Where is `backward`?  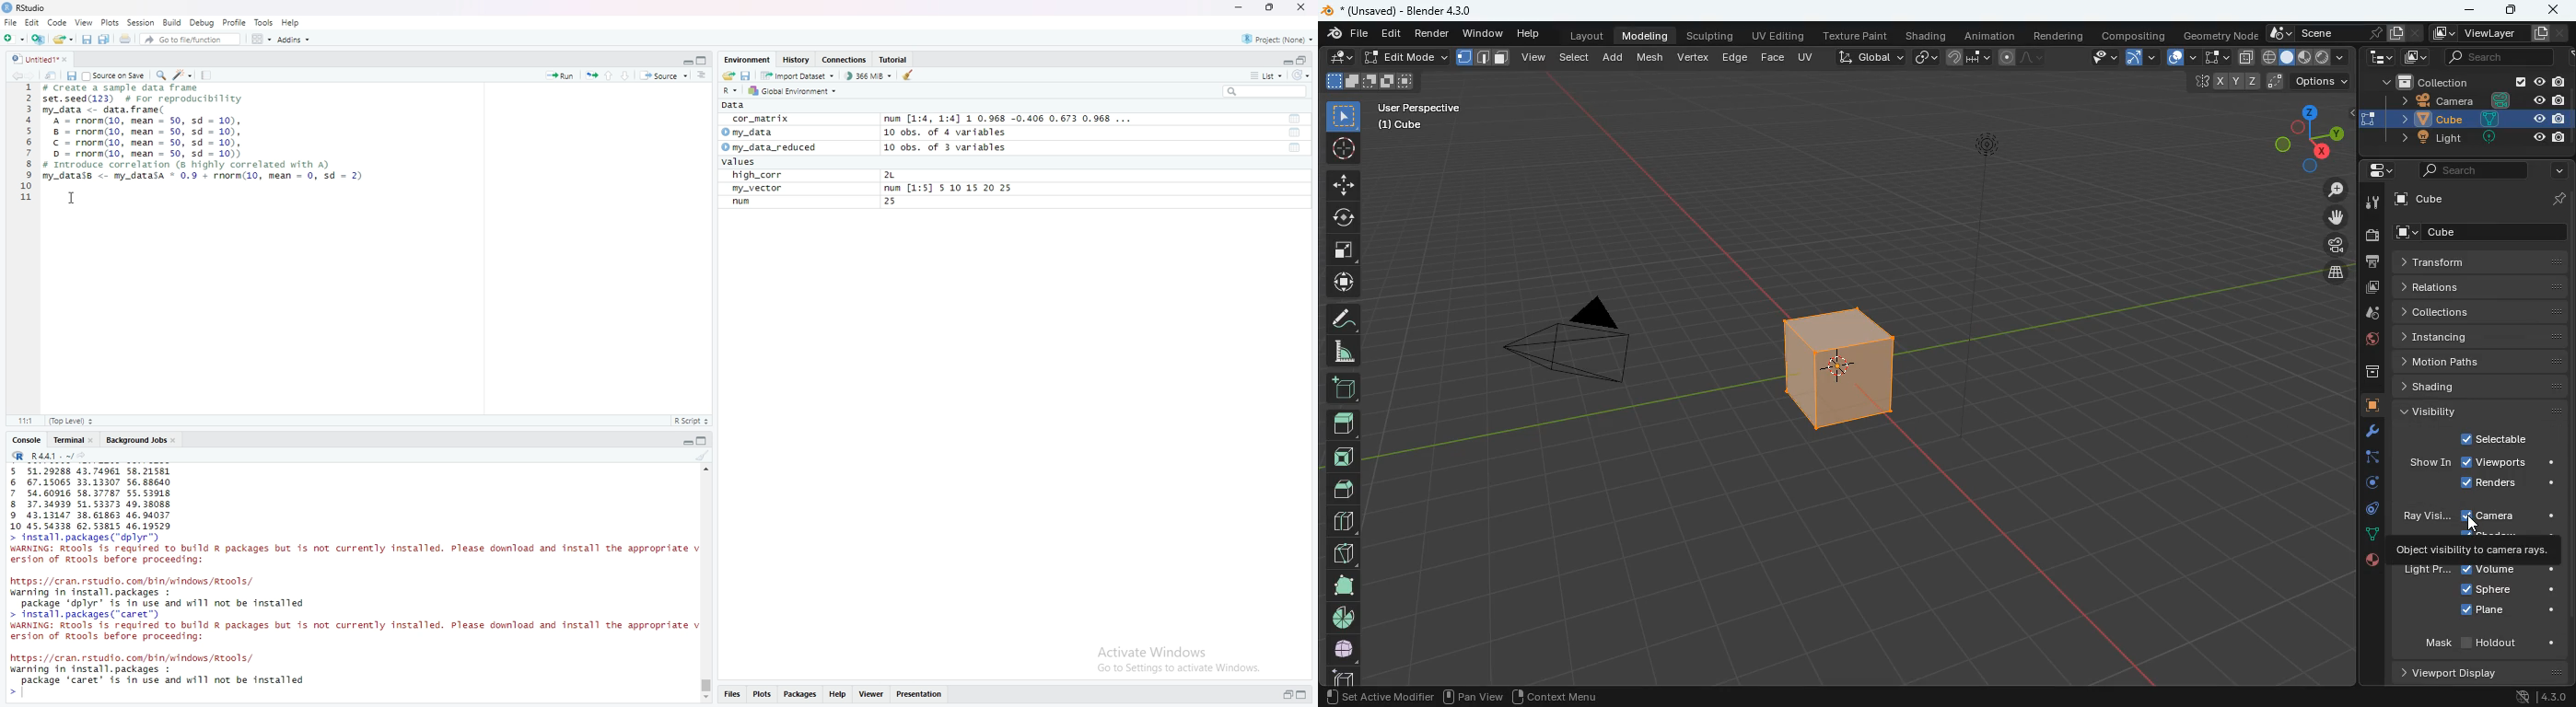 backward is located at coordinates (15, 76).